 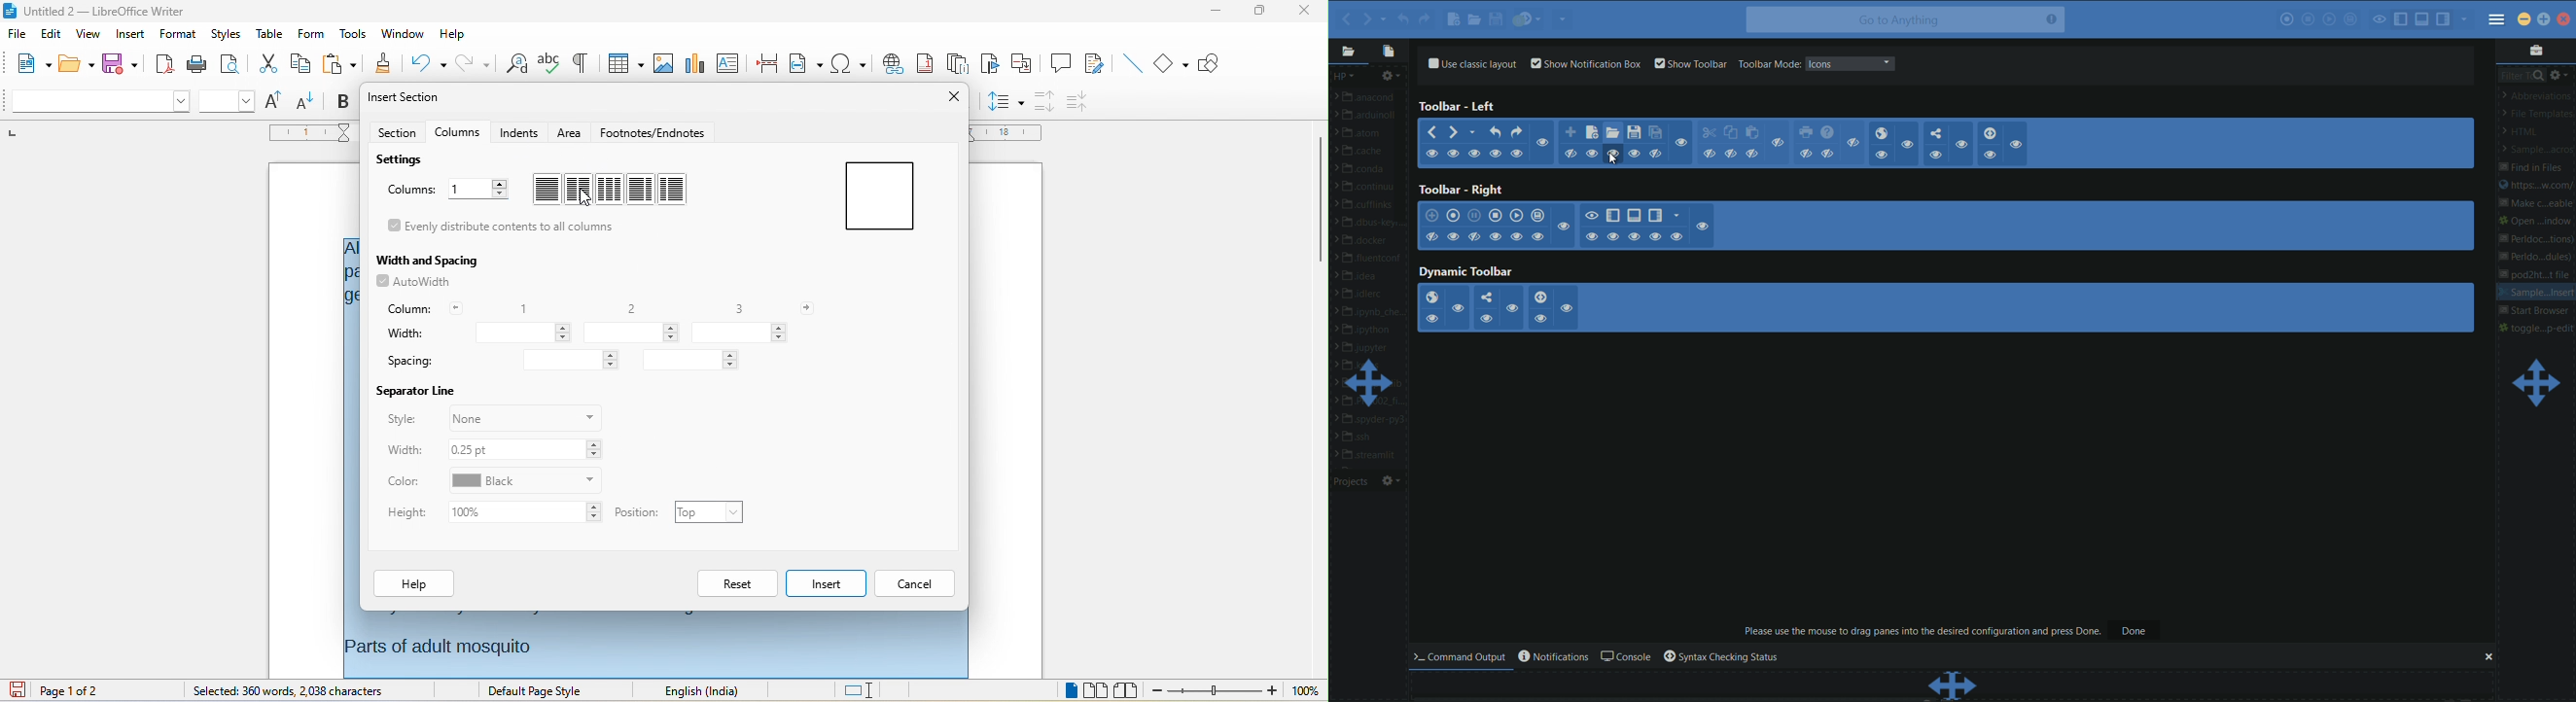 I want to click on show/hide, so click(x=1856, y=142).